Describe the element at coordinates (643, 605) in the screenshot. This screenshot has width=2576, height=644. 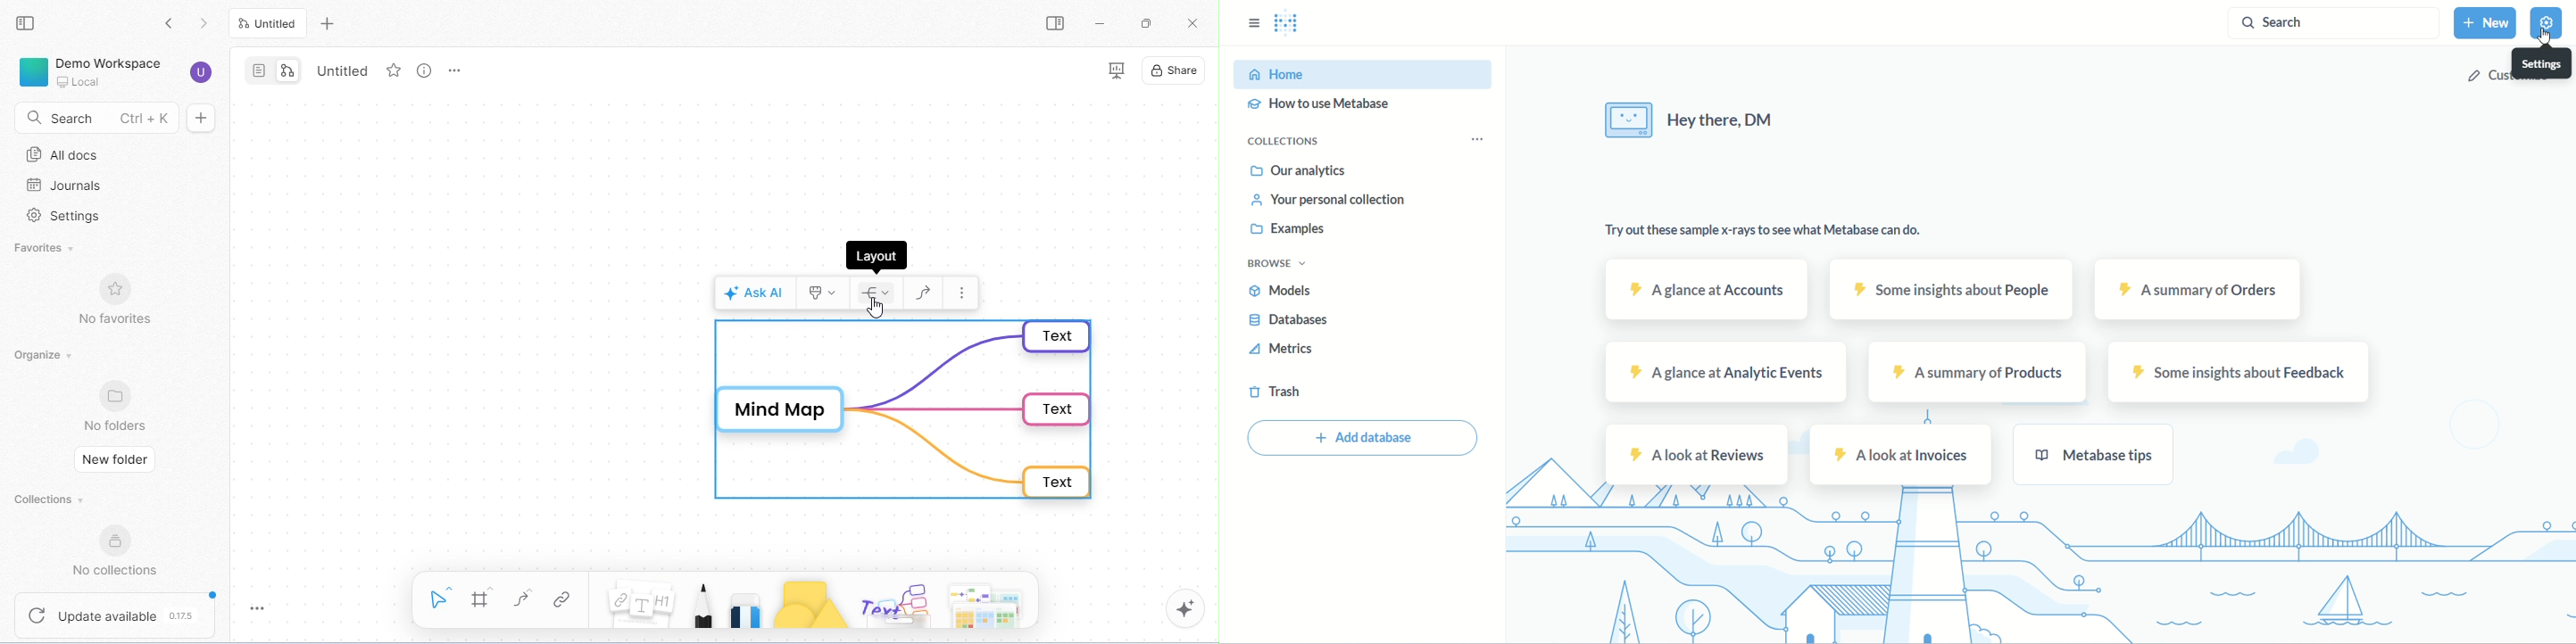
I see `note` at that location.